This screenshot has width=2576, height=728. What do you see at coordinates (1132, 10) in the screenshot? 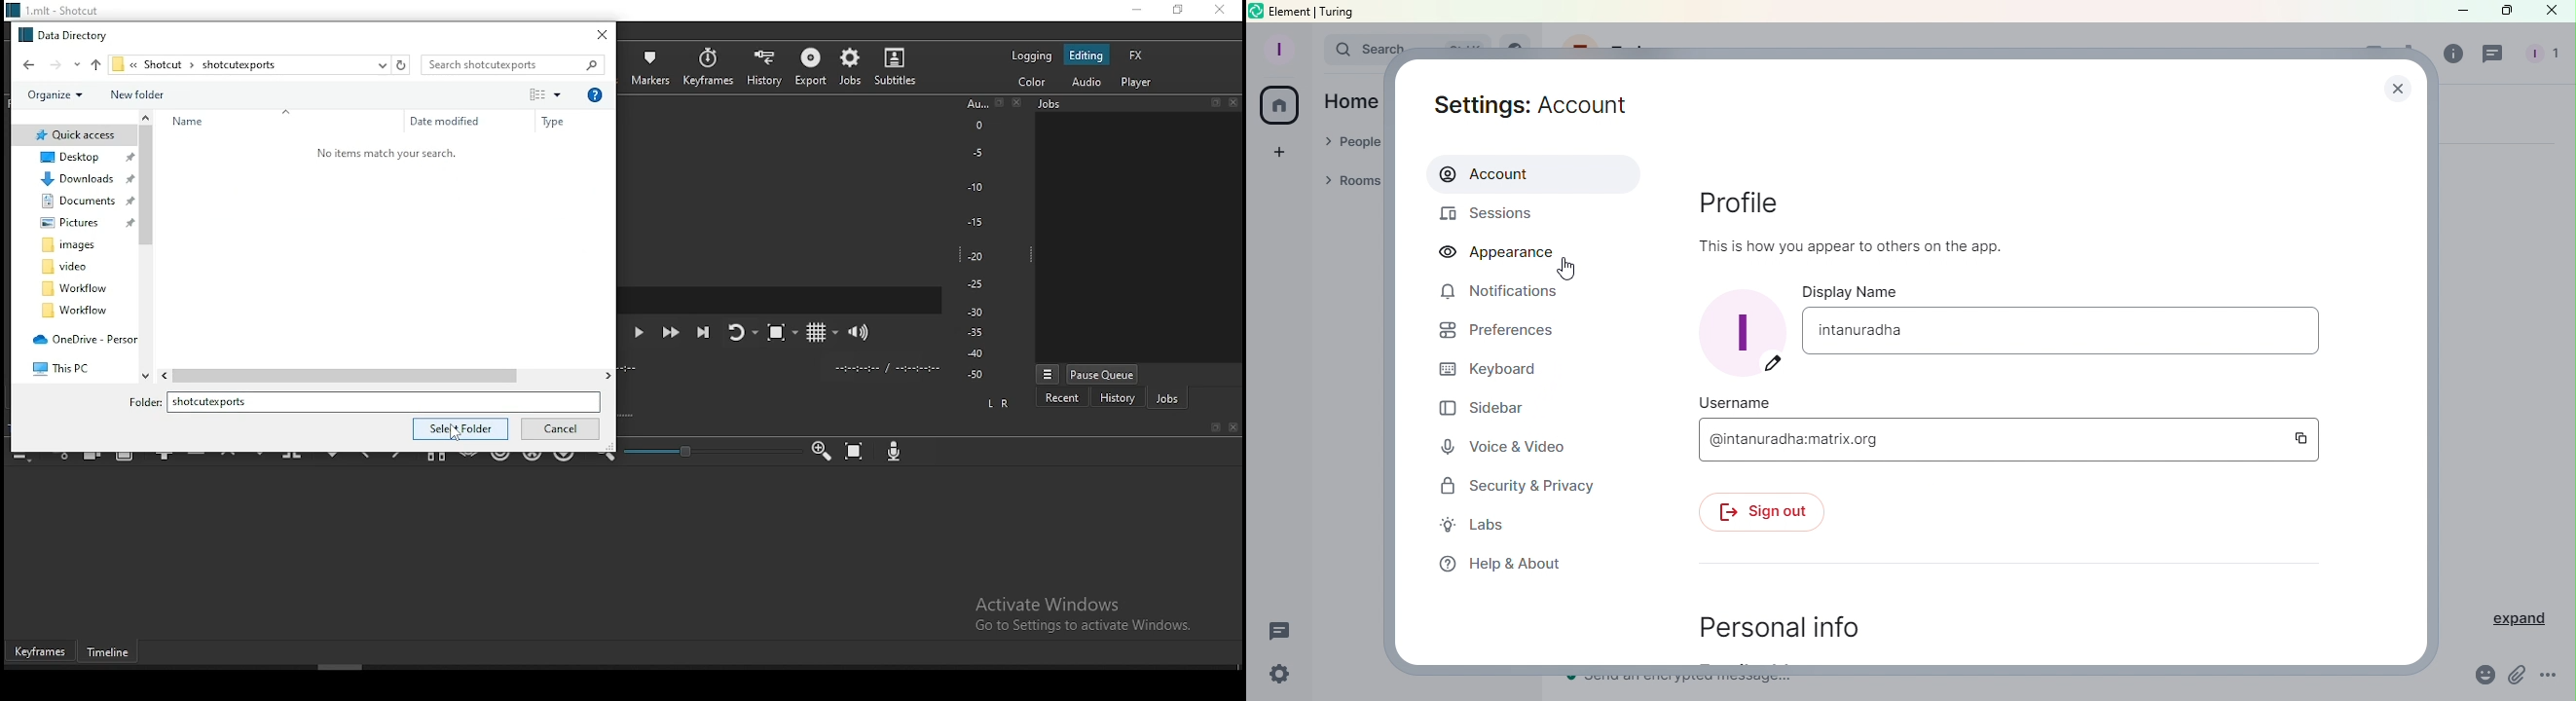
I see `minimize` at bounding box center [1132, 10].